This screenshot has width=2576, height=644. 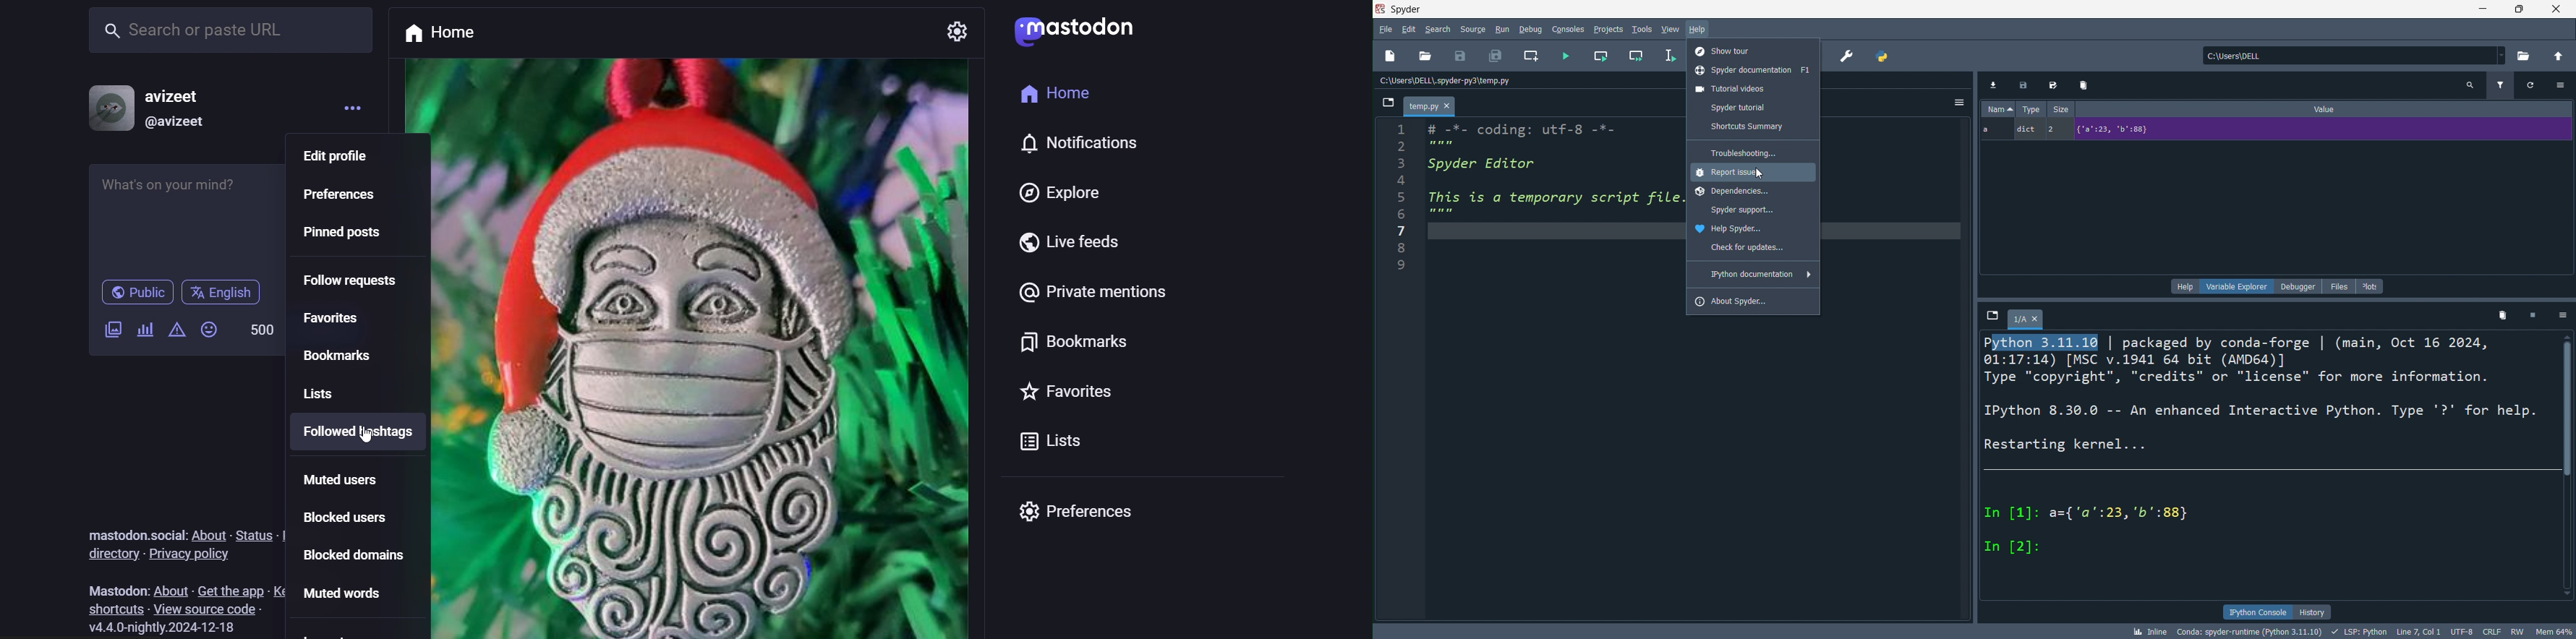 I want to click on public, so click(x=133, y=293).